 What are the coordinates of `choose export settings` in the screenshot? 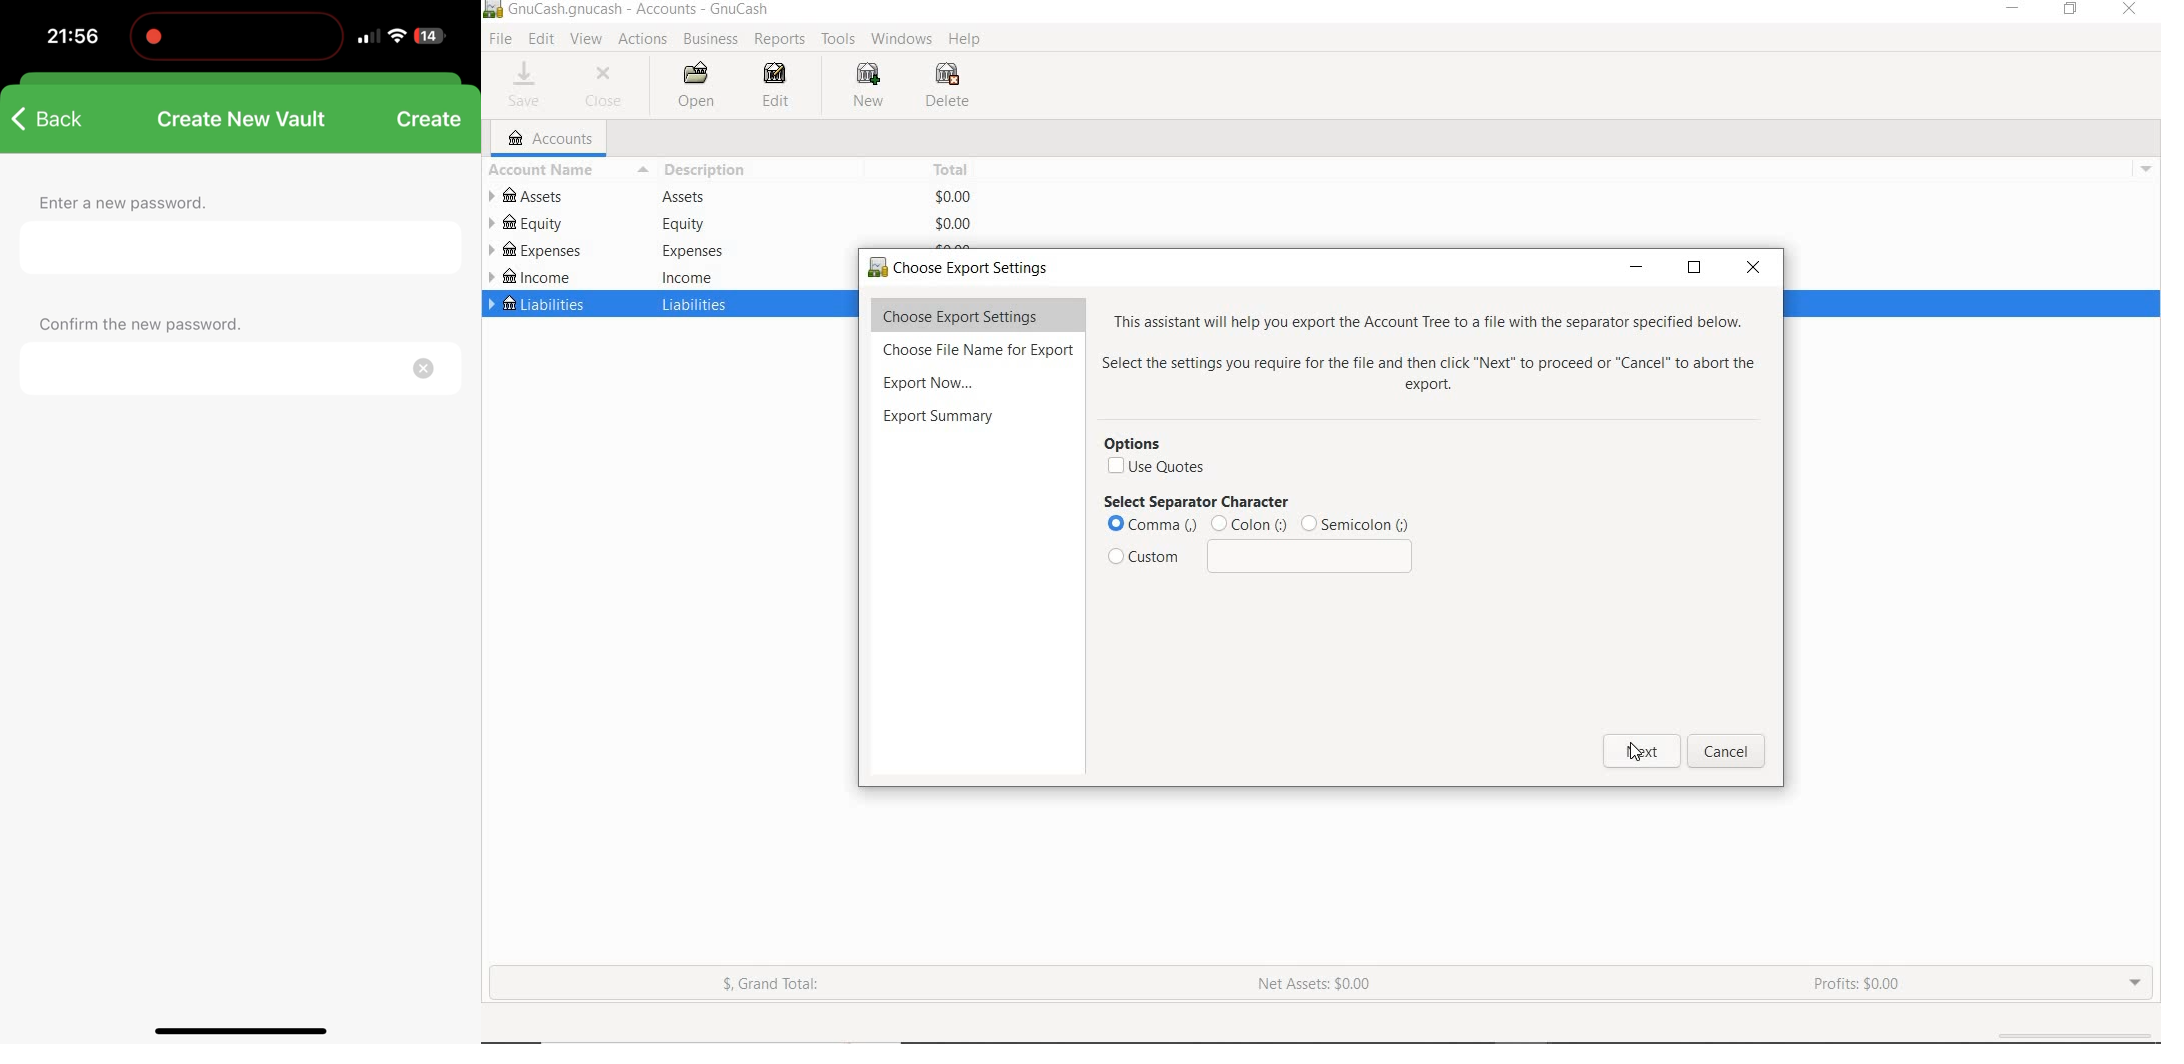 It's located at (959, 267).